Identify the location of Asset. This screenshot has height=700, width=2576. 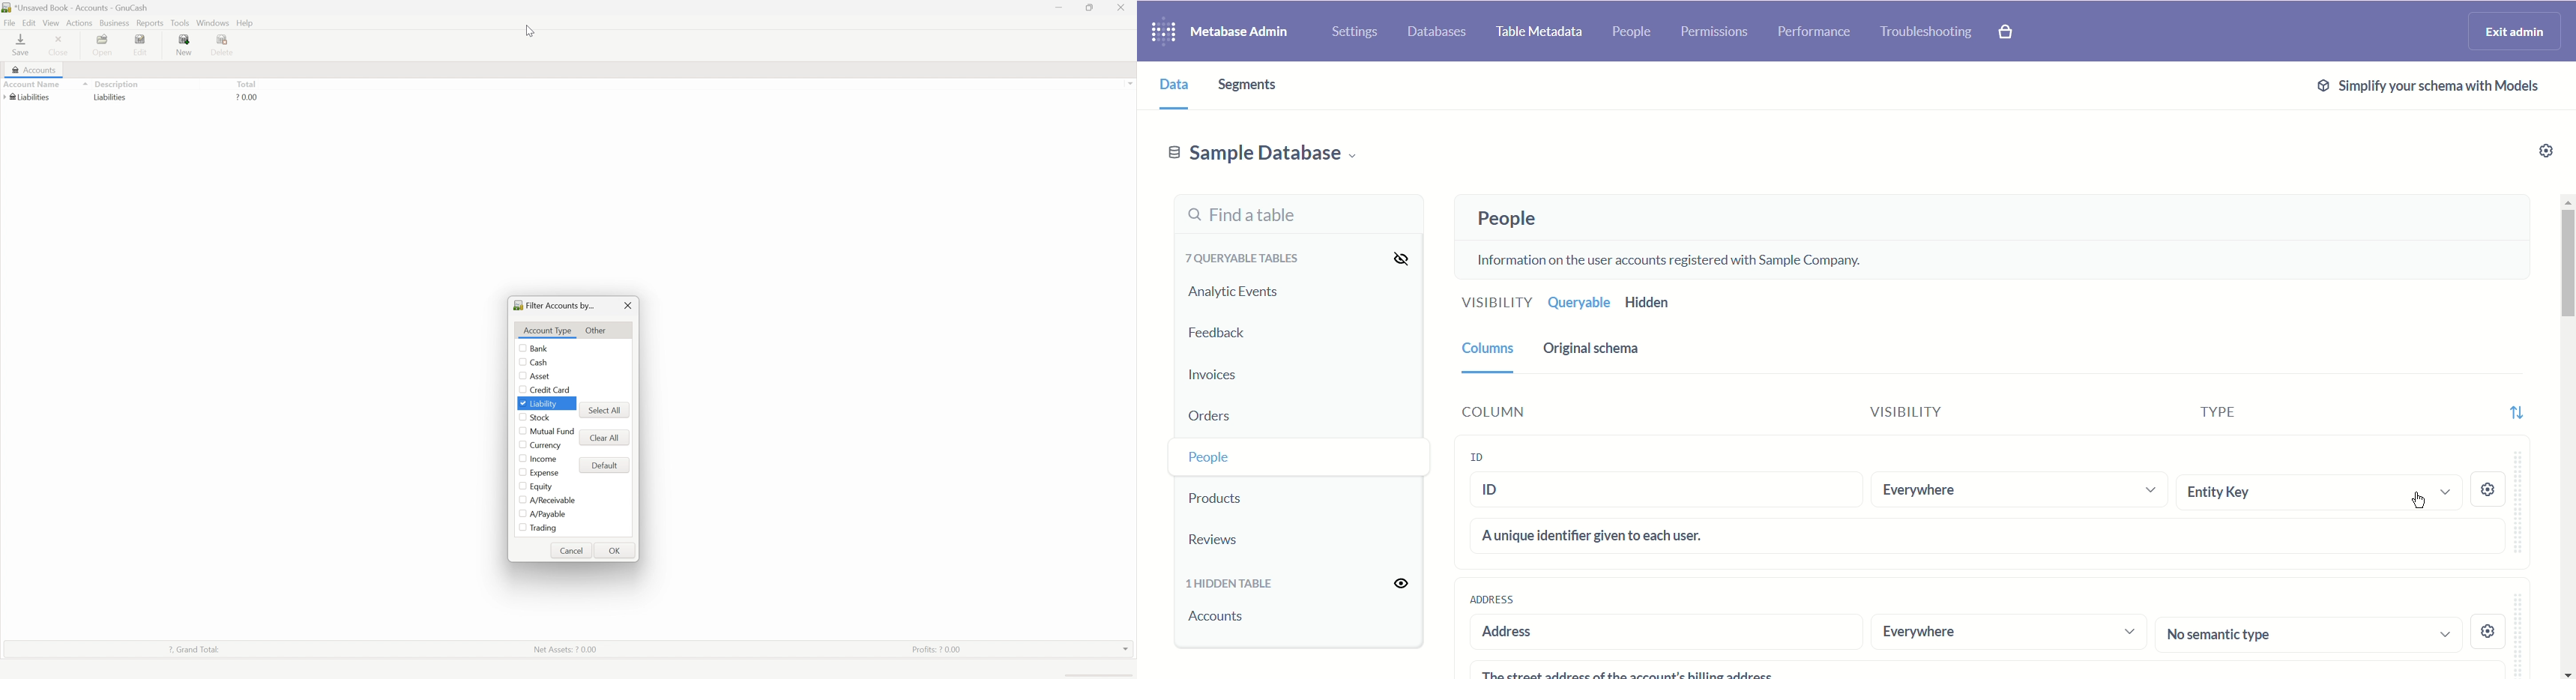
(543, 376).